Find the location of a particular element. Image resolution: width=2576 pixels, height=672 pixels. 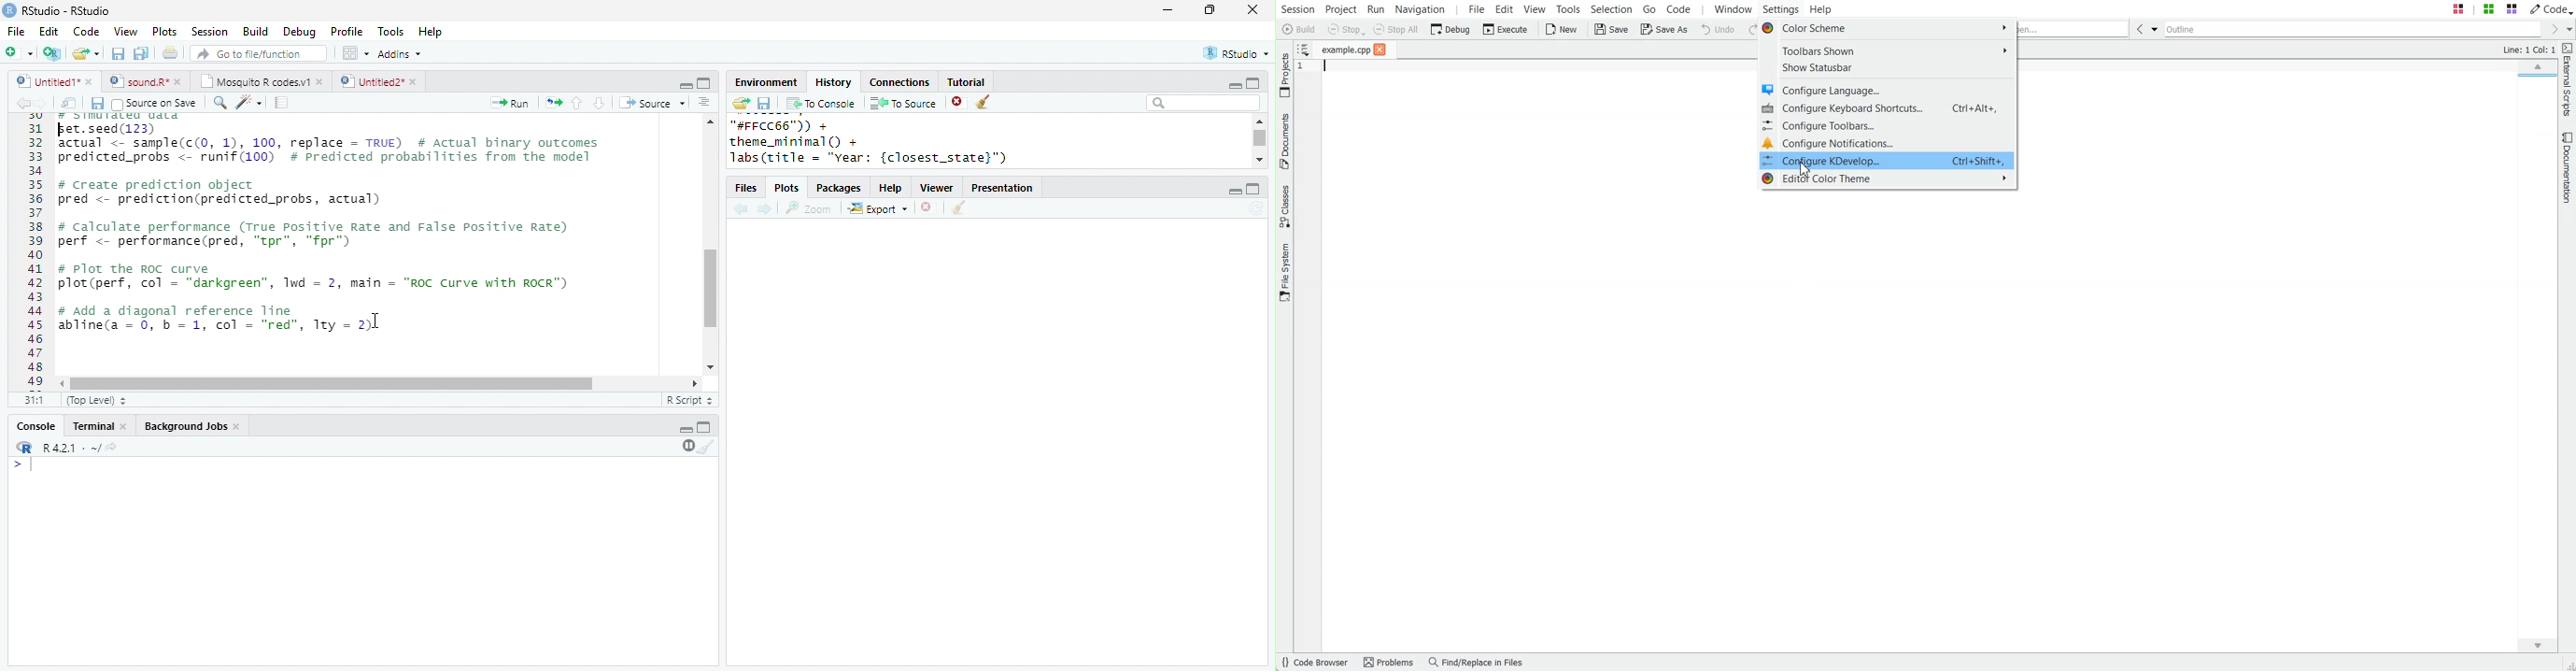

> is located at coordinates (25, 464).